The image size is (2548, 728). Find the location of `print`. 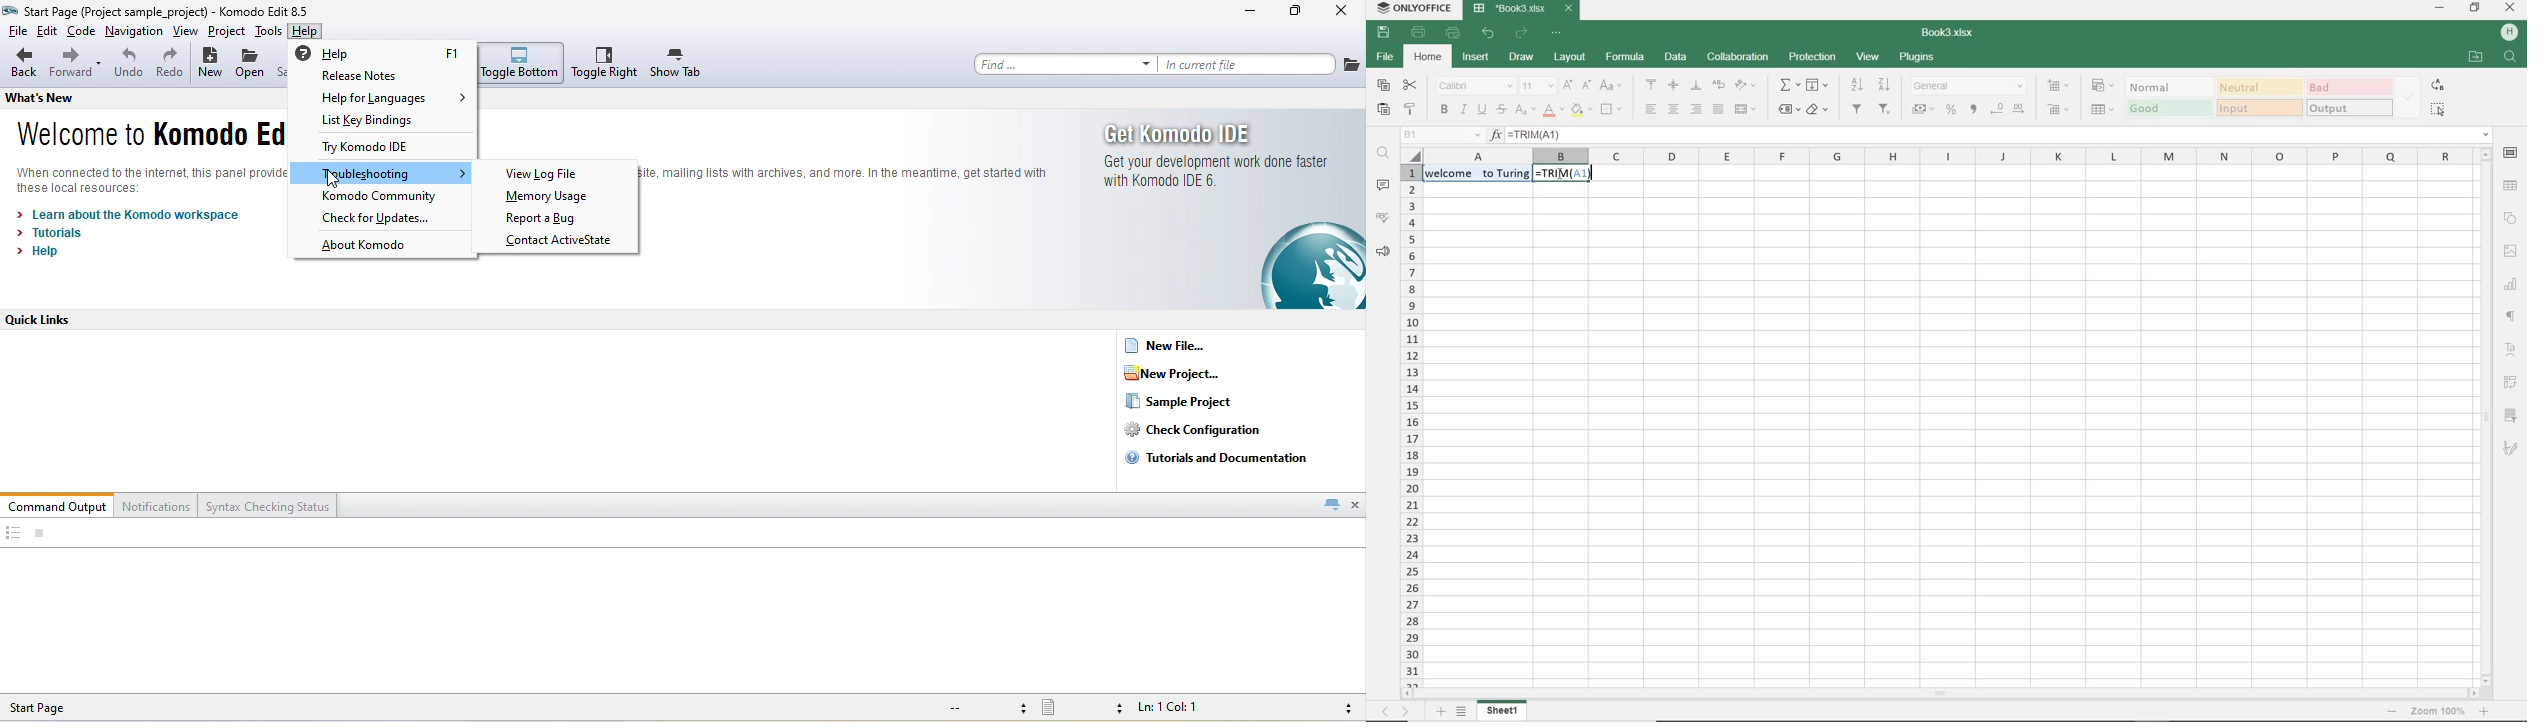

print is located at coordinates (1416, 31).